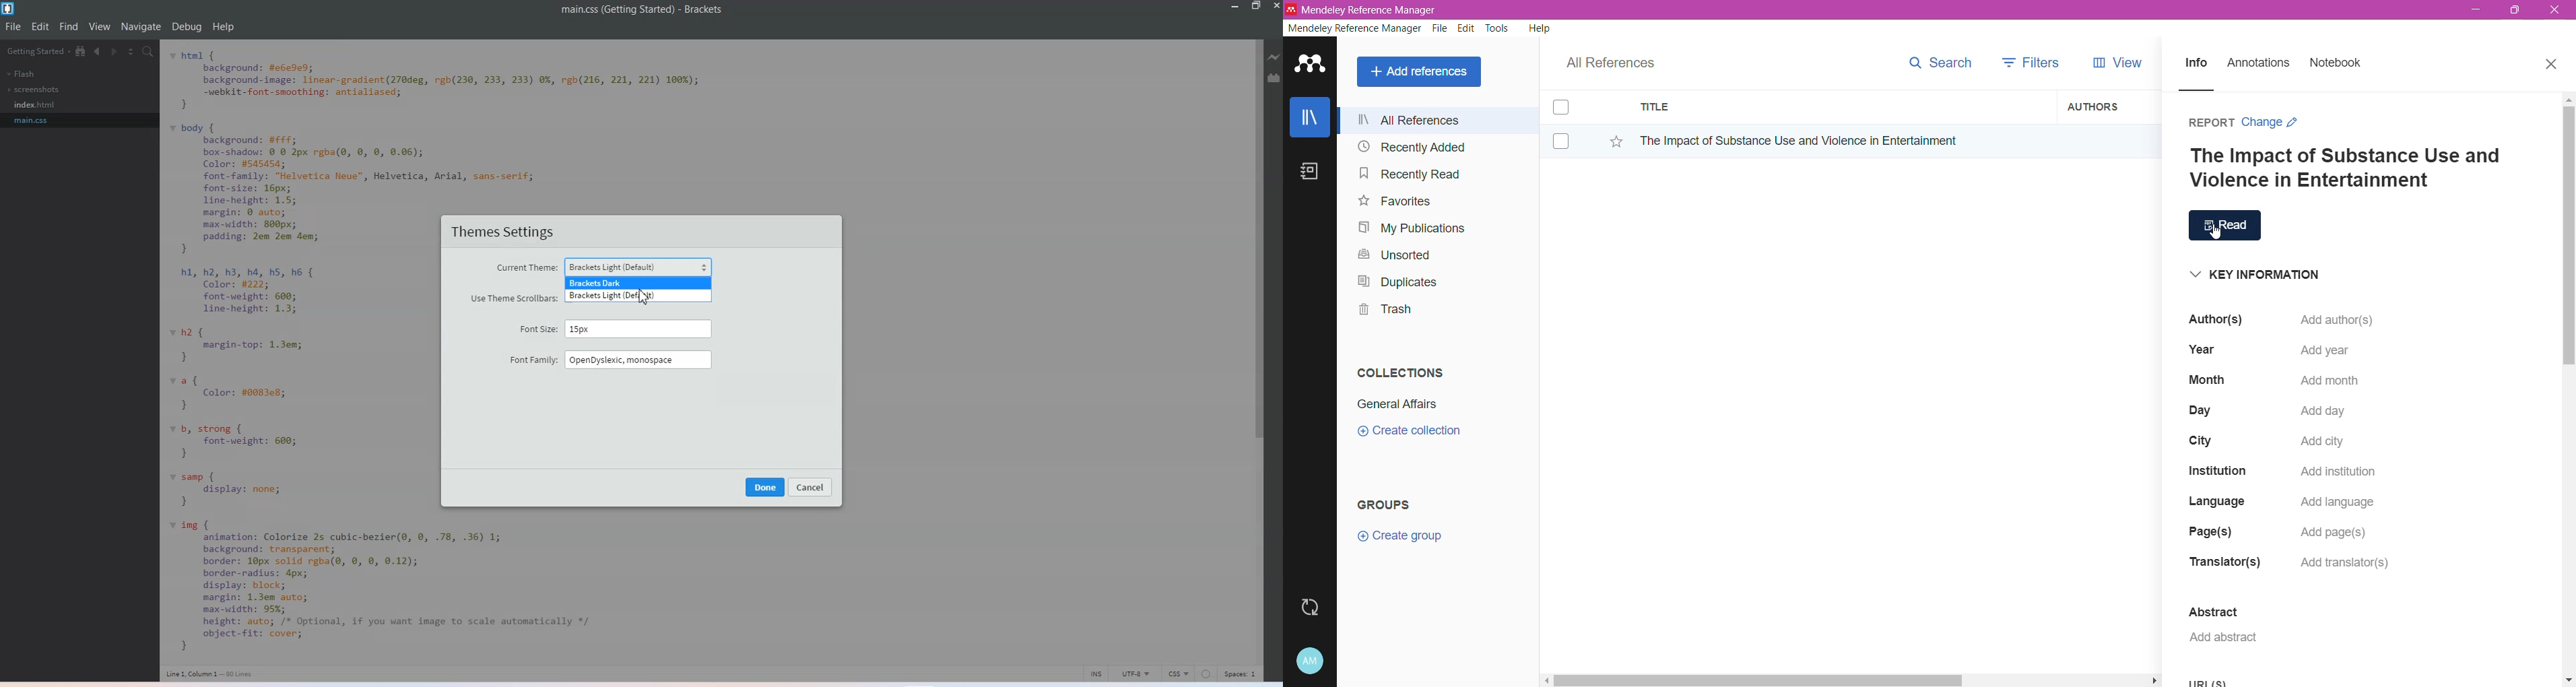 The width and height of the screenshot is (2576, 700). What do you see at coordinates (1310, 661) in the screenshot?
I see `Account and Help` at bounding box center [1310, 661].